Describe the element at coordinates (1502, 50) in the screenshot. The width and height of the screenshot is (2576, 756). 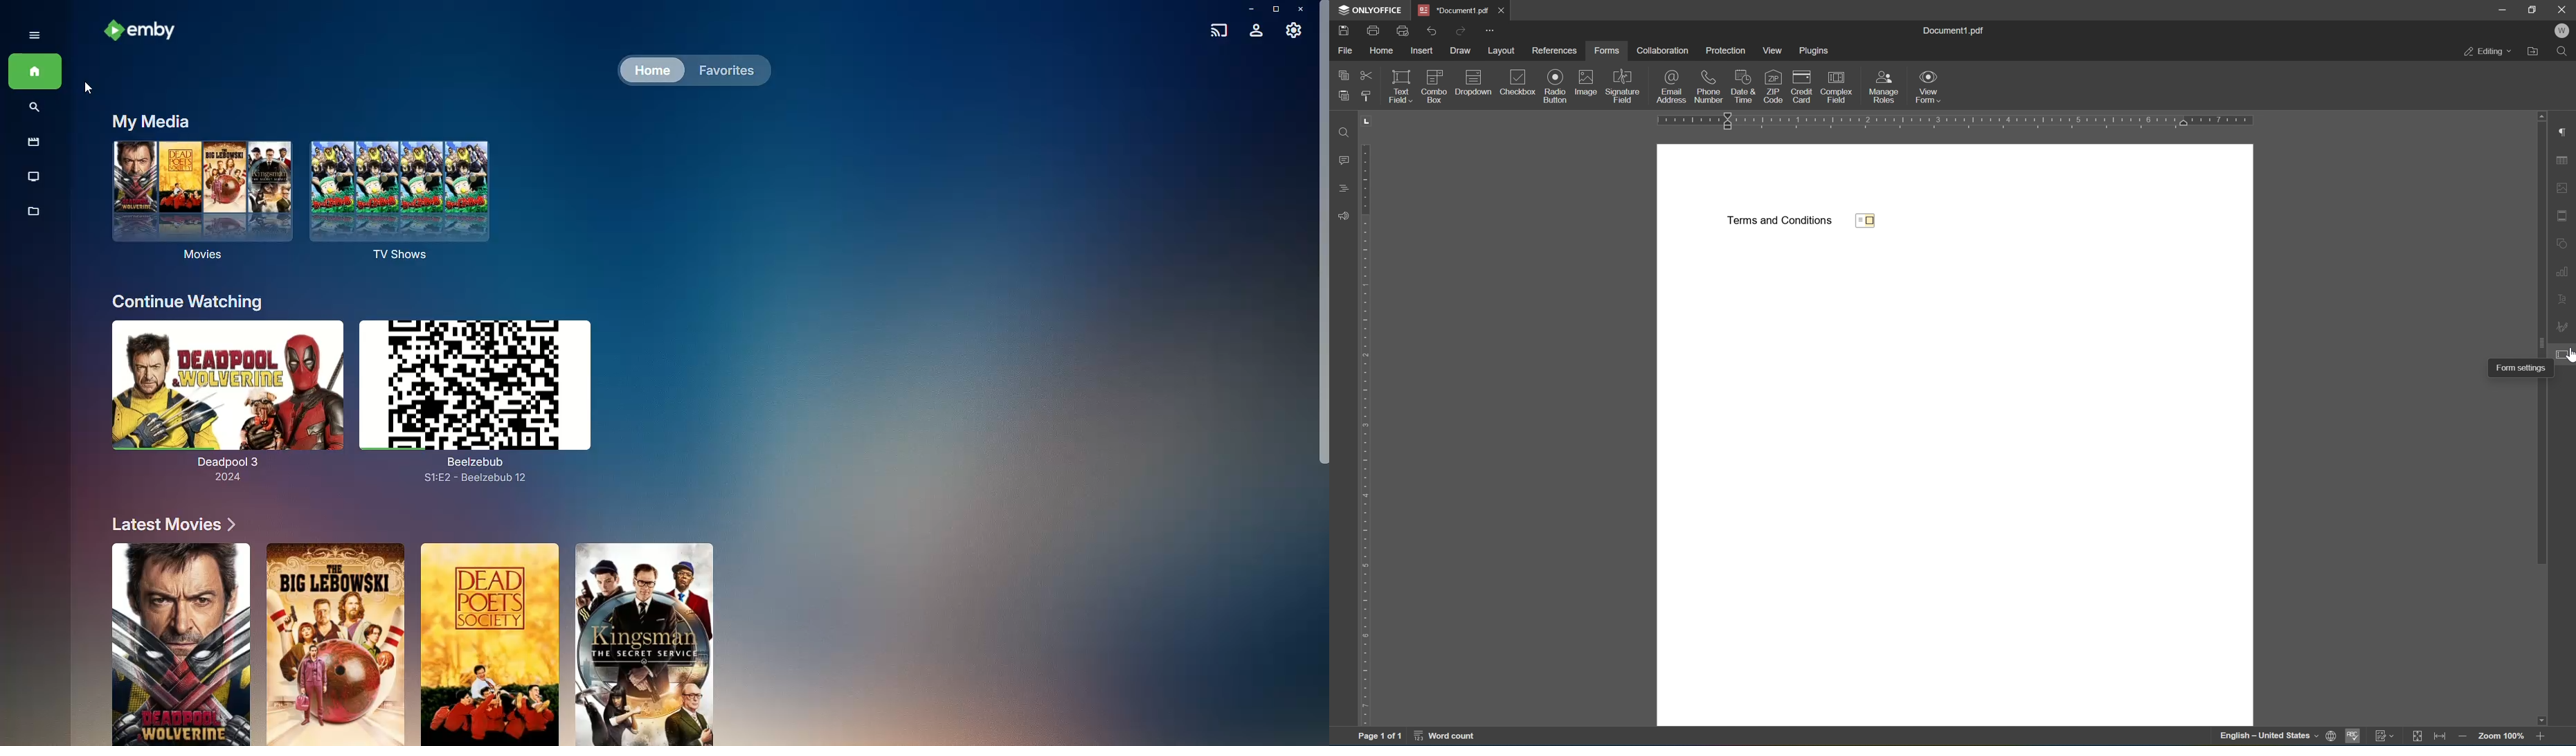
I see `layout` at that location.